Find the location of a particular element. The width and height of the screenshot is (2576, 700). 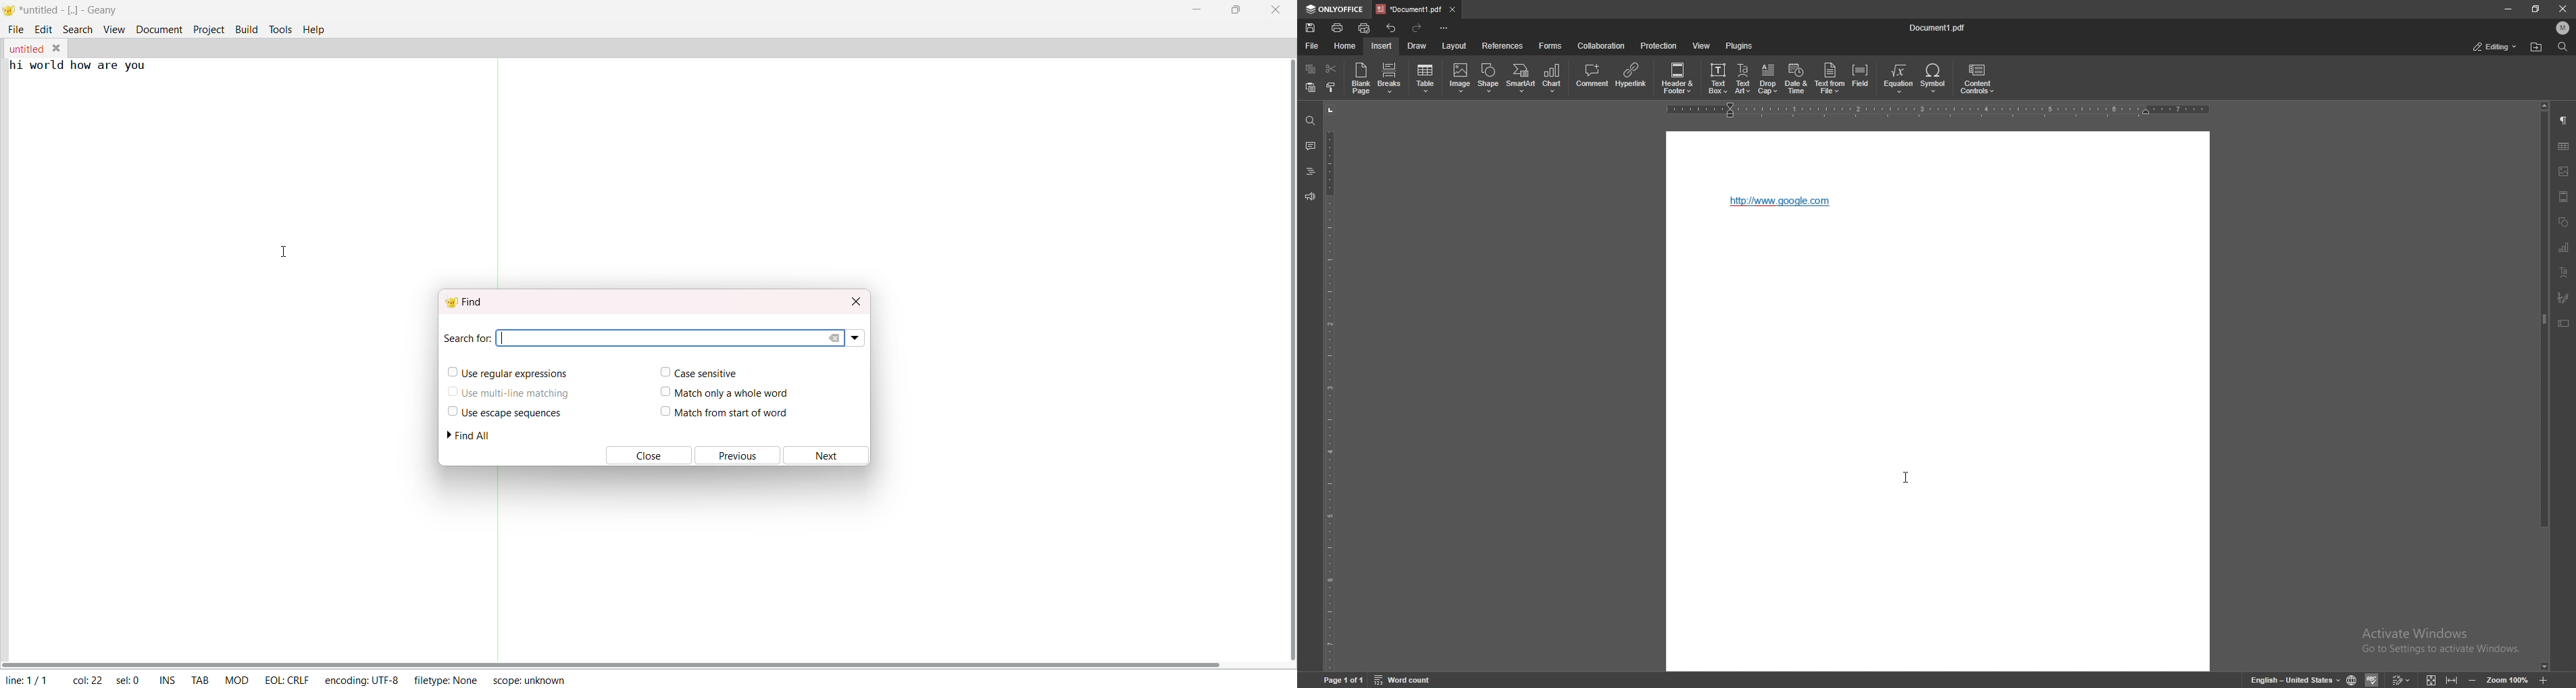

close is located at coordinates (642, 456).